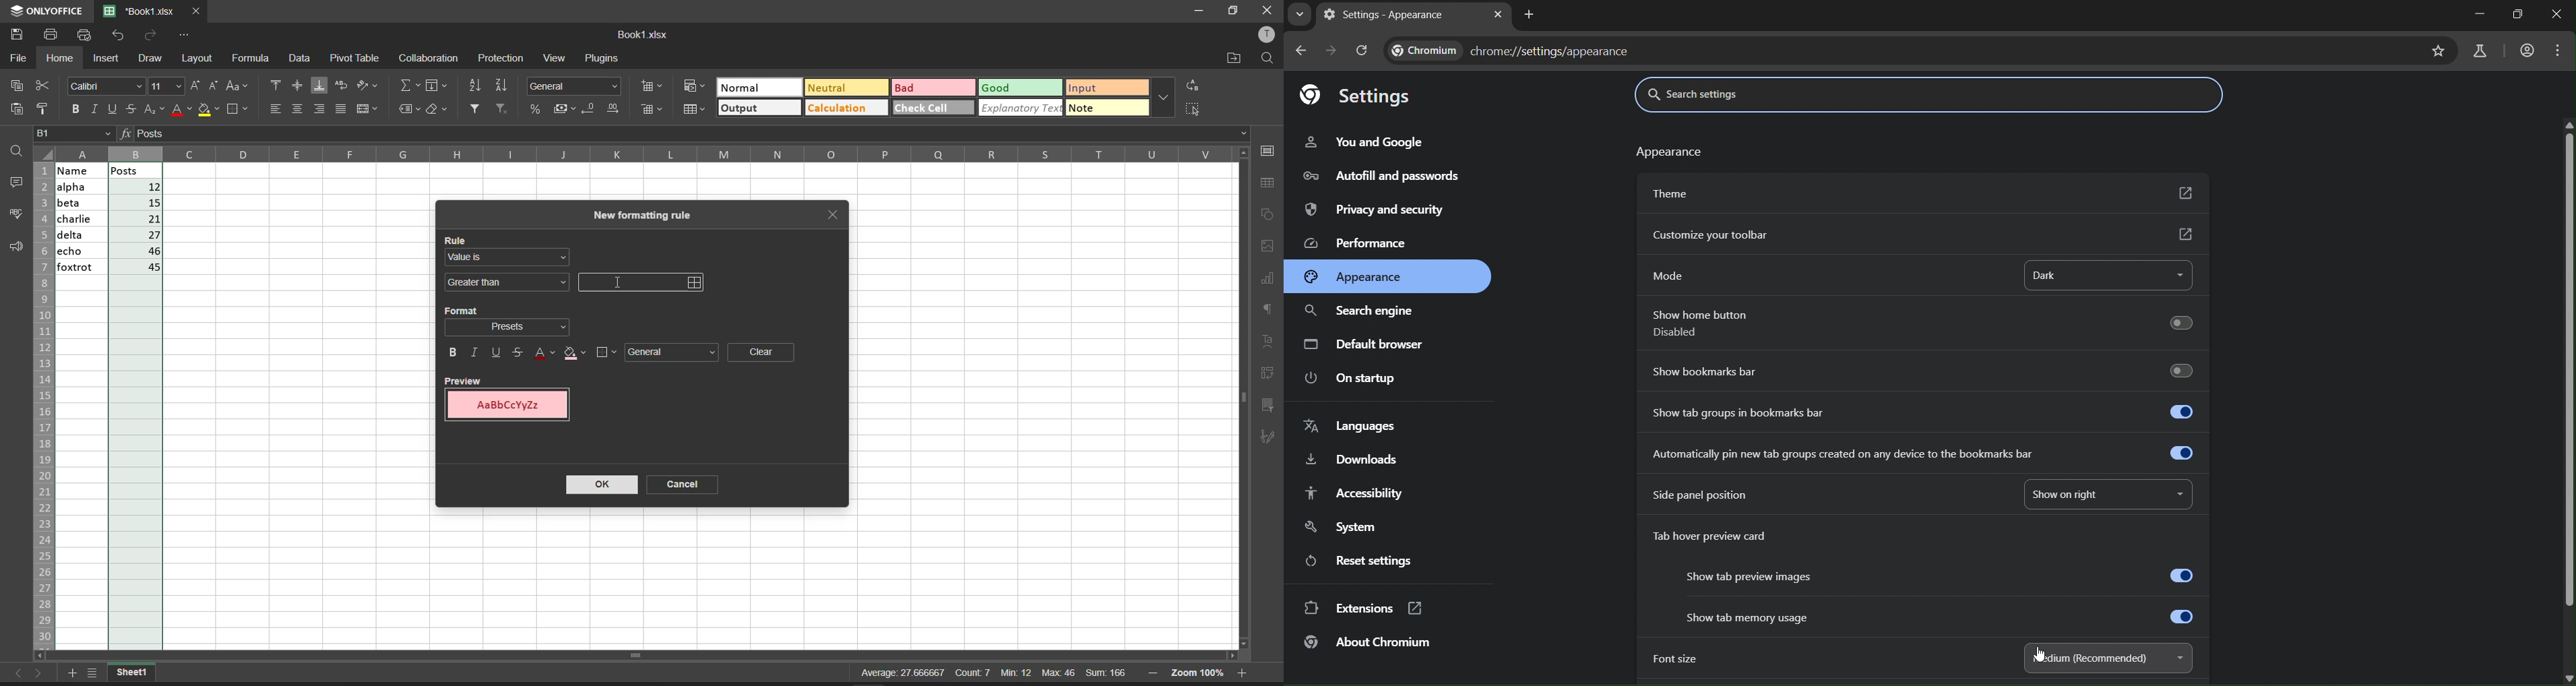 This screenshot has width=2576, height=700. Describe the element at coordinates (62, 60) in the screenshot. I see `home` at that location.